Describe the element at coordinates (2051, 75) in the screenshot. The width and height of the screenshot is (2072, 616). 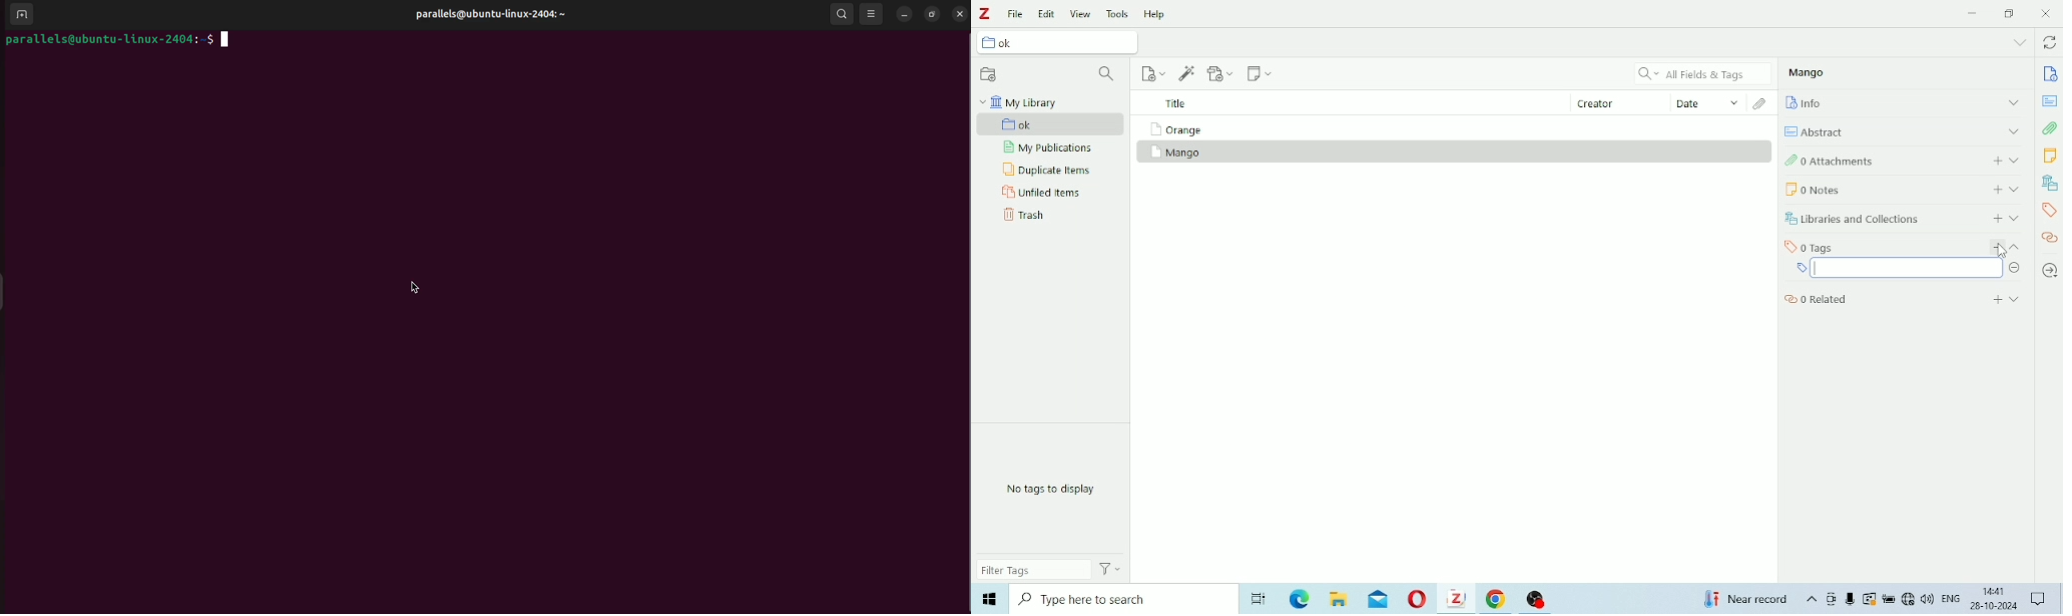
I see `Info` at that location.